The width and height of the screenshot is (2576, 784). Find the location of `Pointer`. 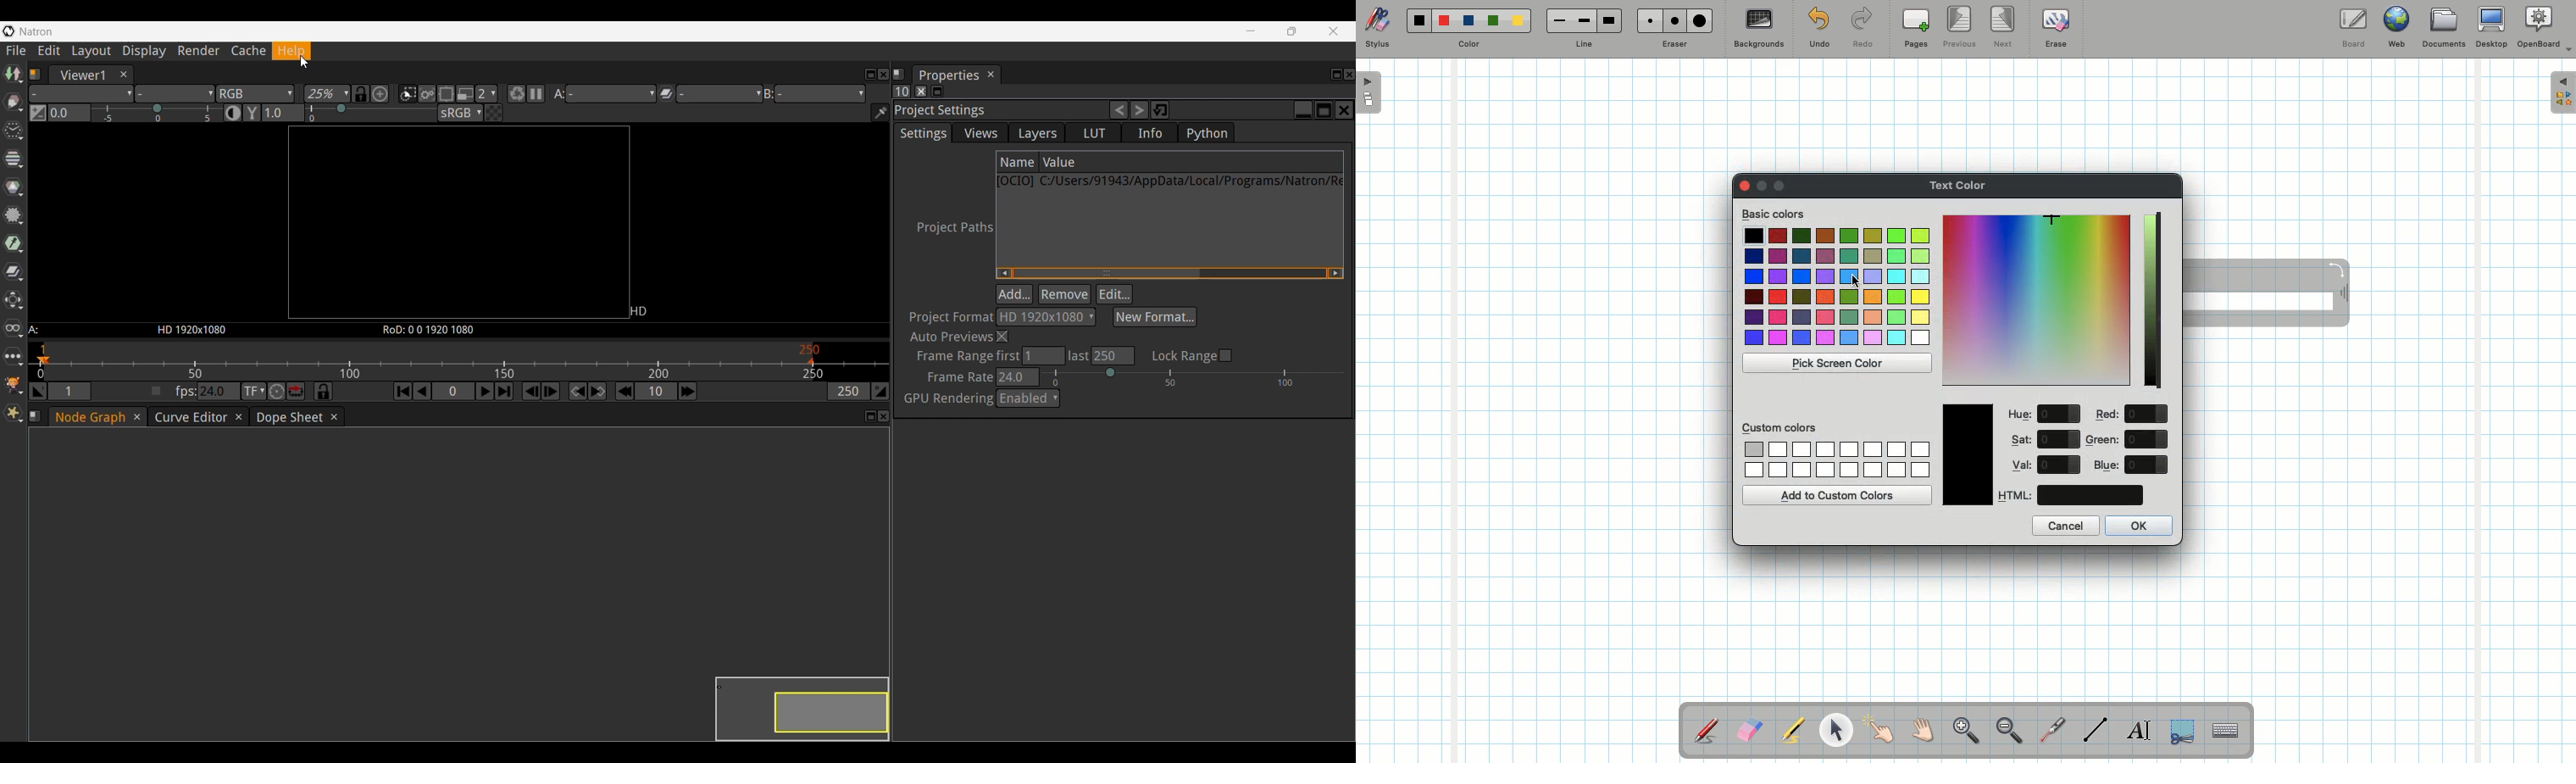

Pointer is located at coordinates (1879, 730).